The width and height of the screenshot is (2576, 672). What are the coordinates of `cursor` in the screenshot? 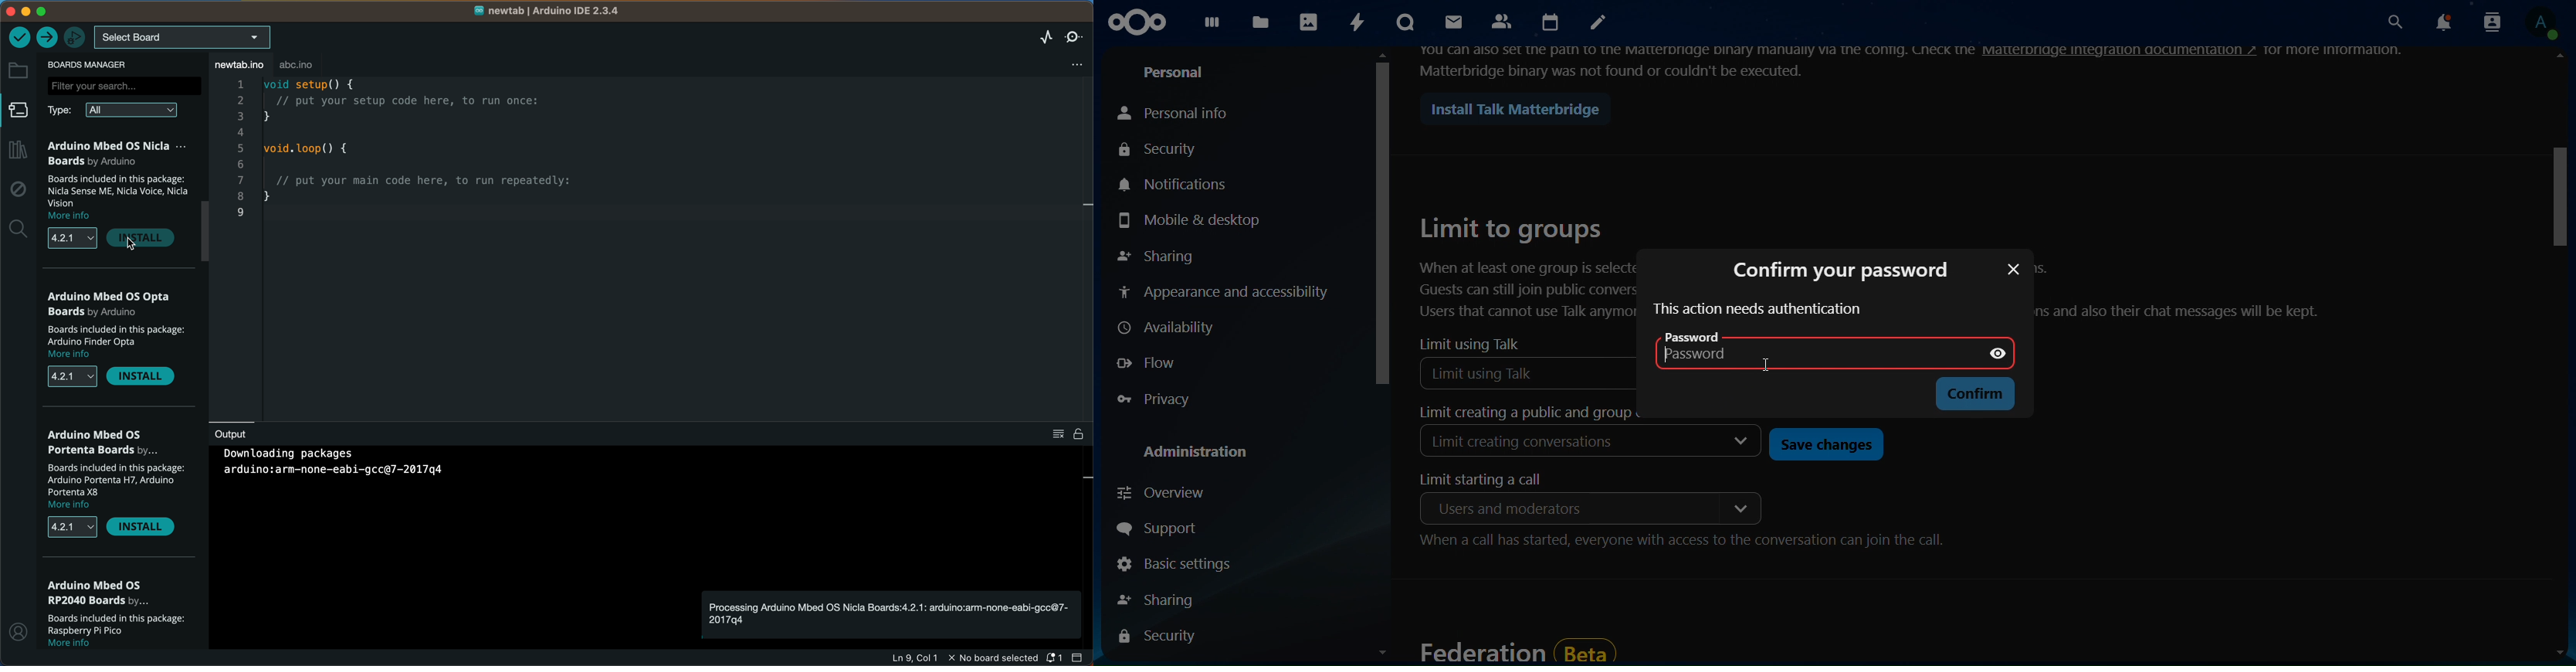 It's located at (1776, 369).